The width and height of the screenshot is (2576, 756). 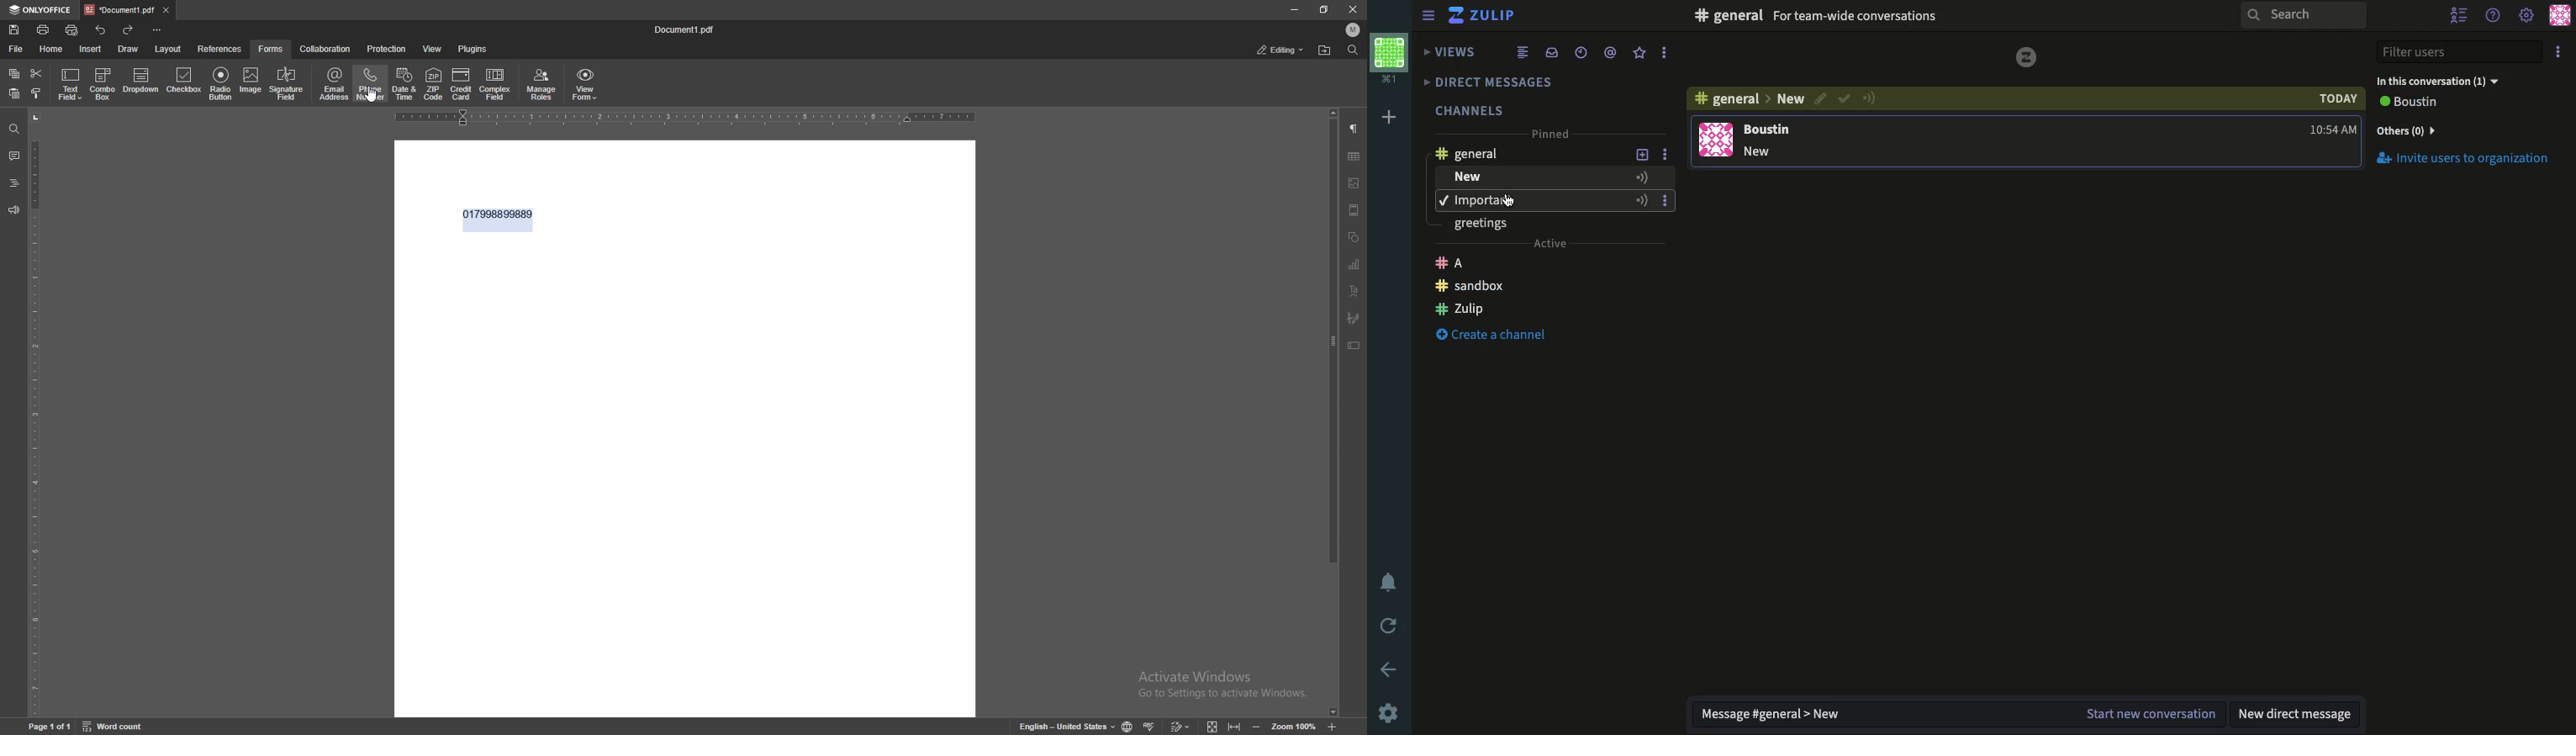 I want to click on New DM, so click(x=2299, y=715).